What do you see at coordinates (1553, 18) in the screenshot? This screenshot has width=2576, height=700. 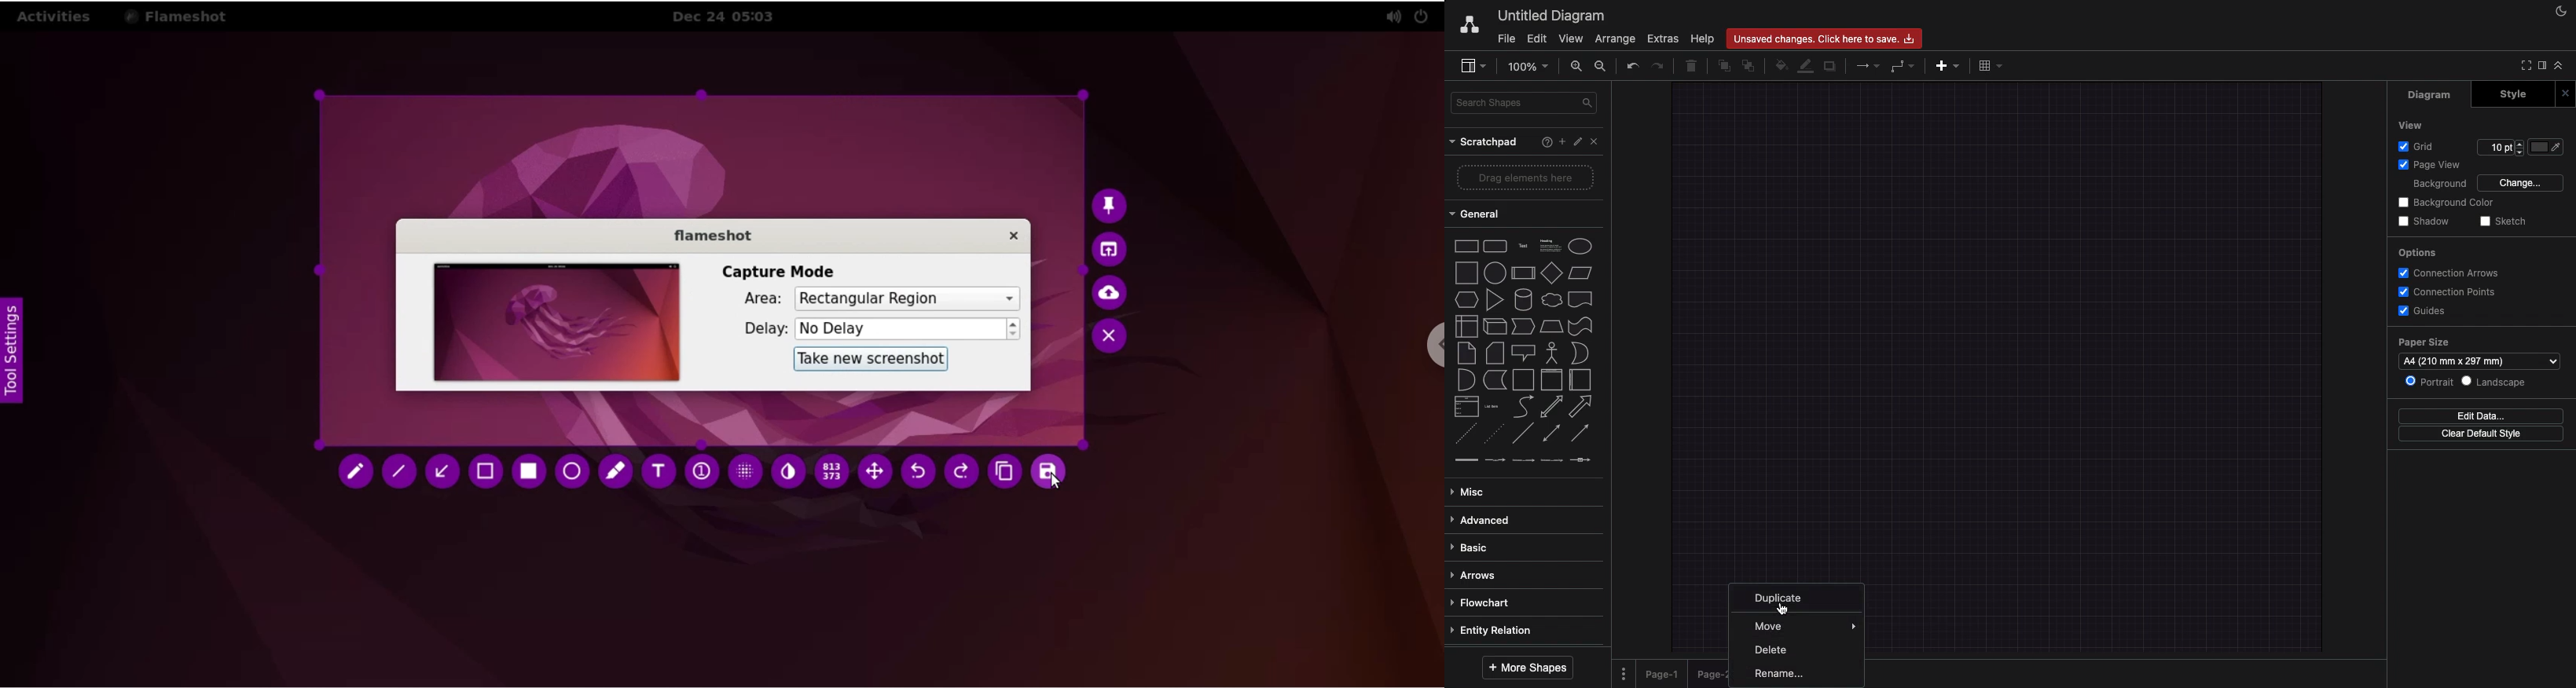 I see `Untitled diagram` at bounding box center [1553, 18].